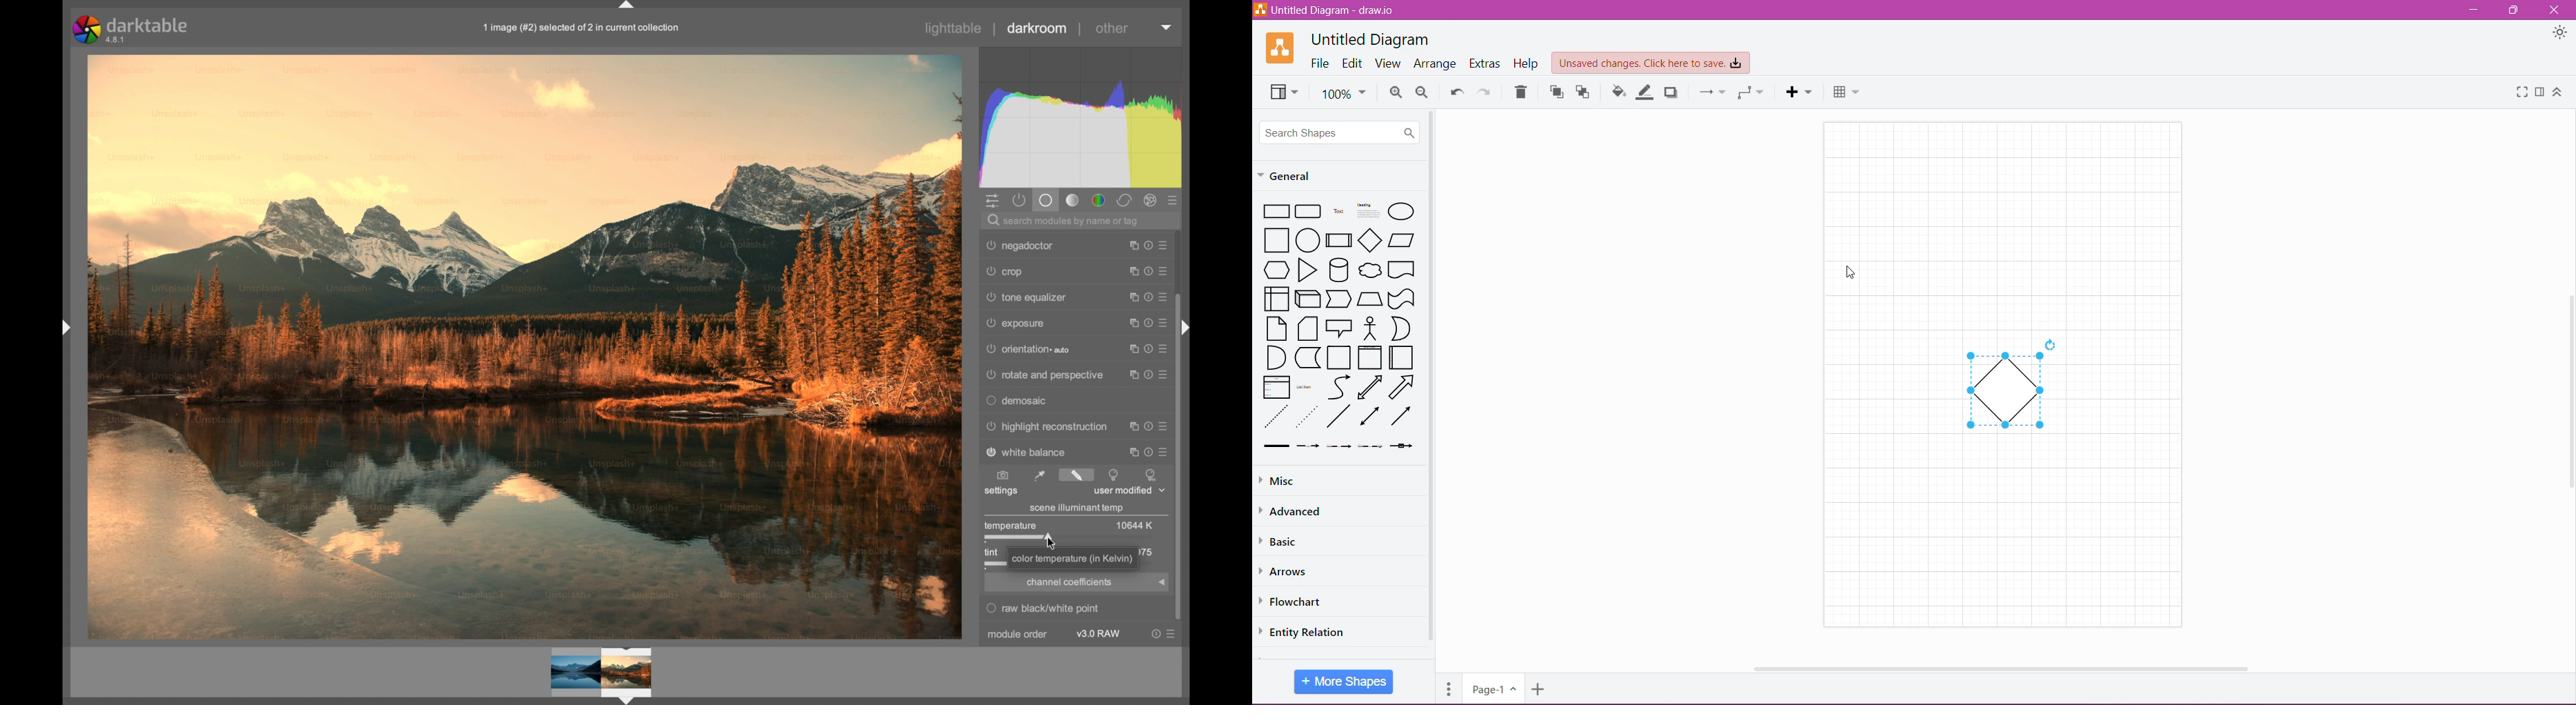 The image size is (2576, 728). What do you see at coordinates (1046, 200) in the screenshot?
I see `base` at bounding box center [1046, 200].